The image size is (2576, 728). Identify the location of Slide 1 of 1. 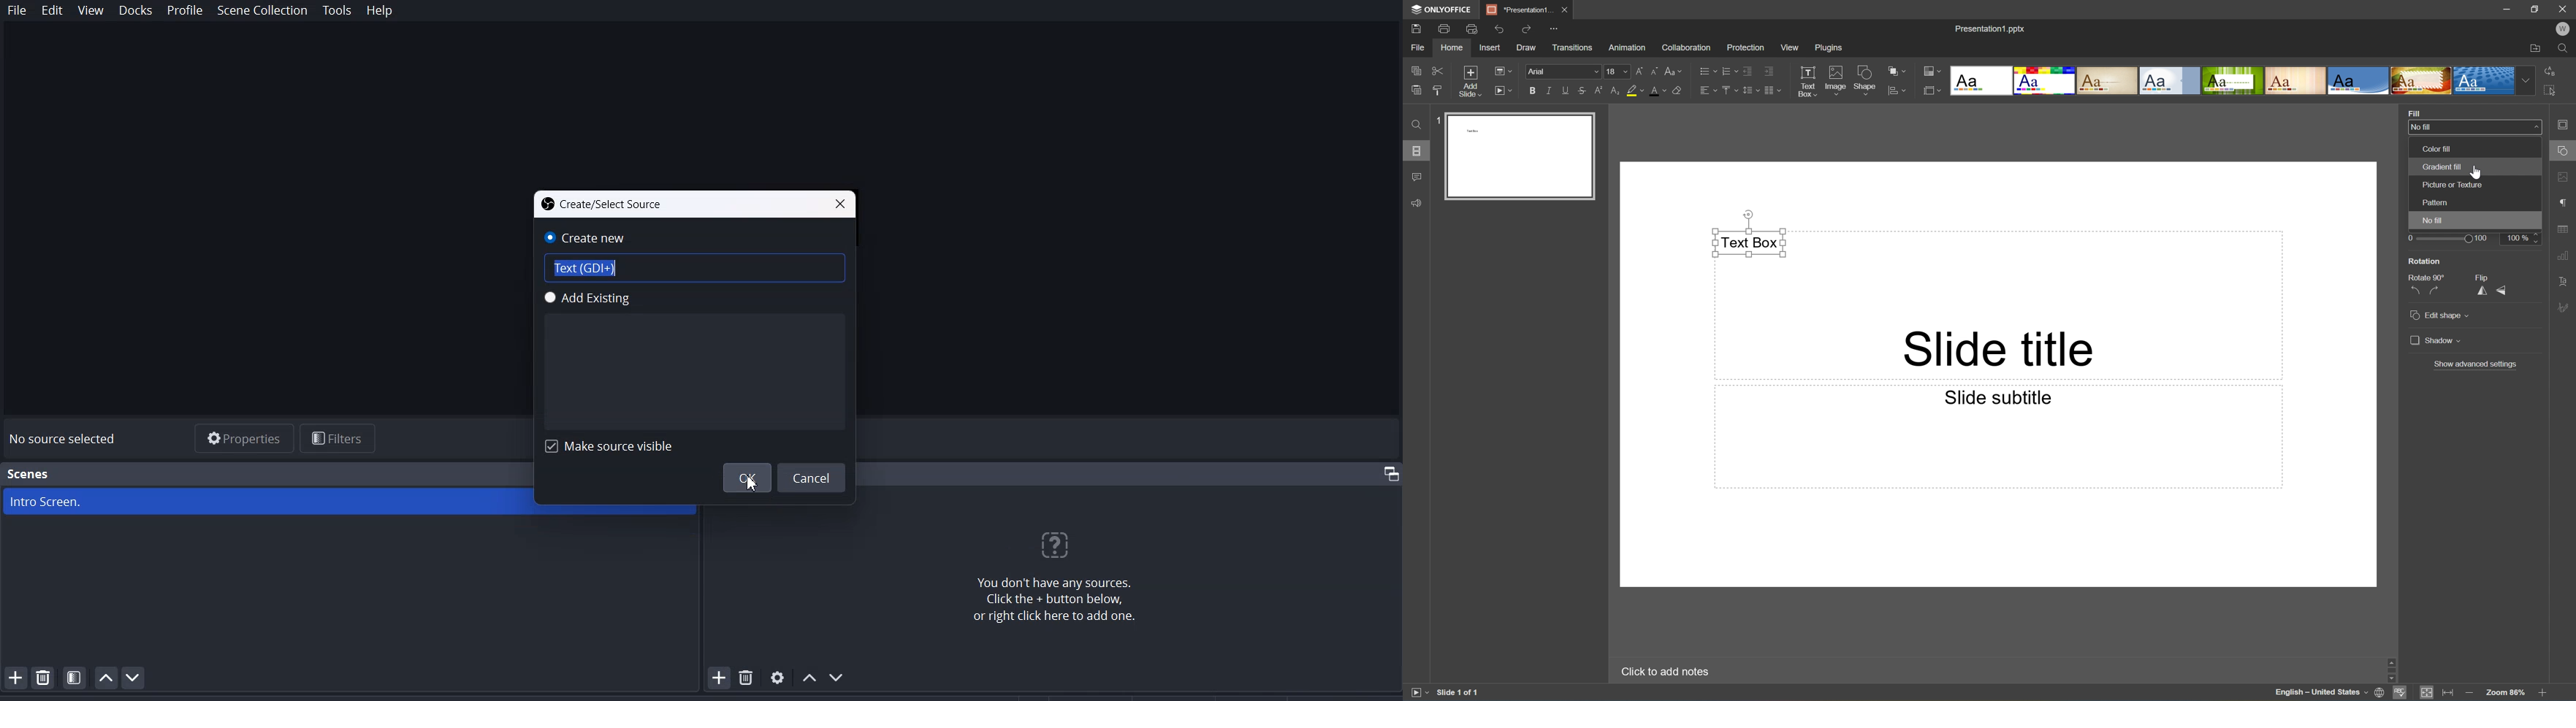
(1458, 691).